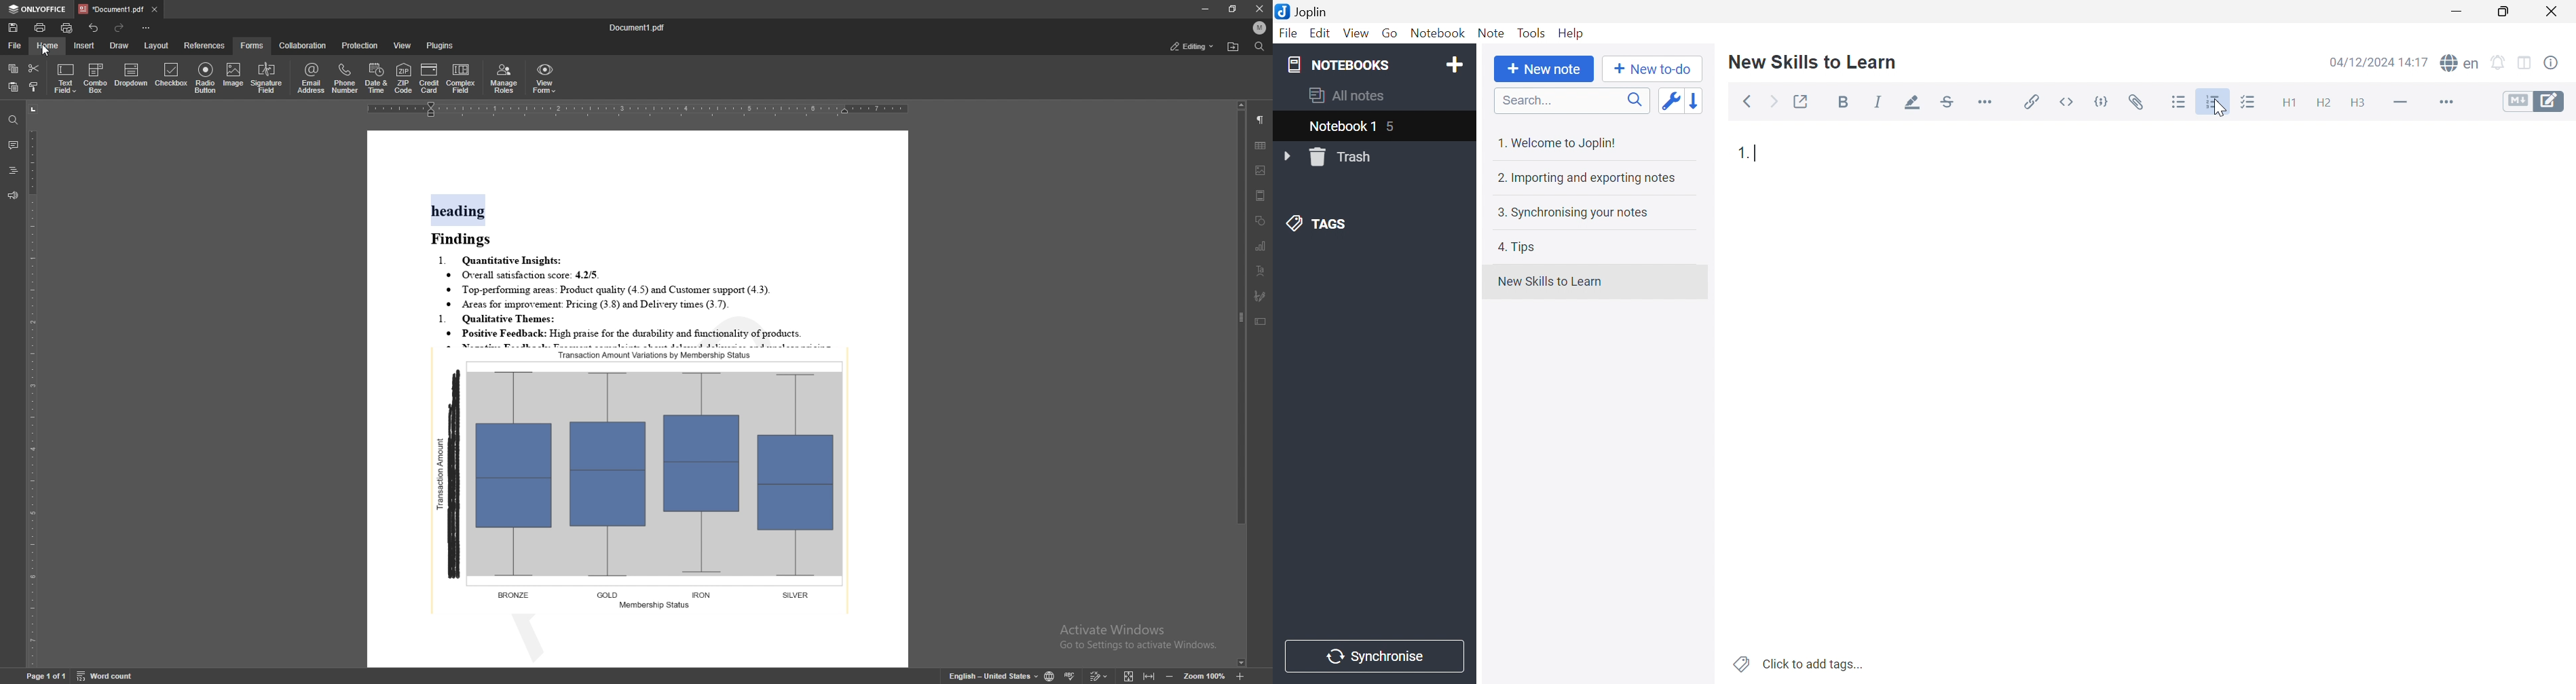 This screenshot has height=700, width=2576. Describe the element at coordinates (1556, 142) in the screenshot. I see `1. Welcome to Joplin` at that location.